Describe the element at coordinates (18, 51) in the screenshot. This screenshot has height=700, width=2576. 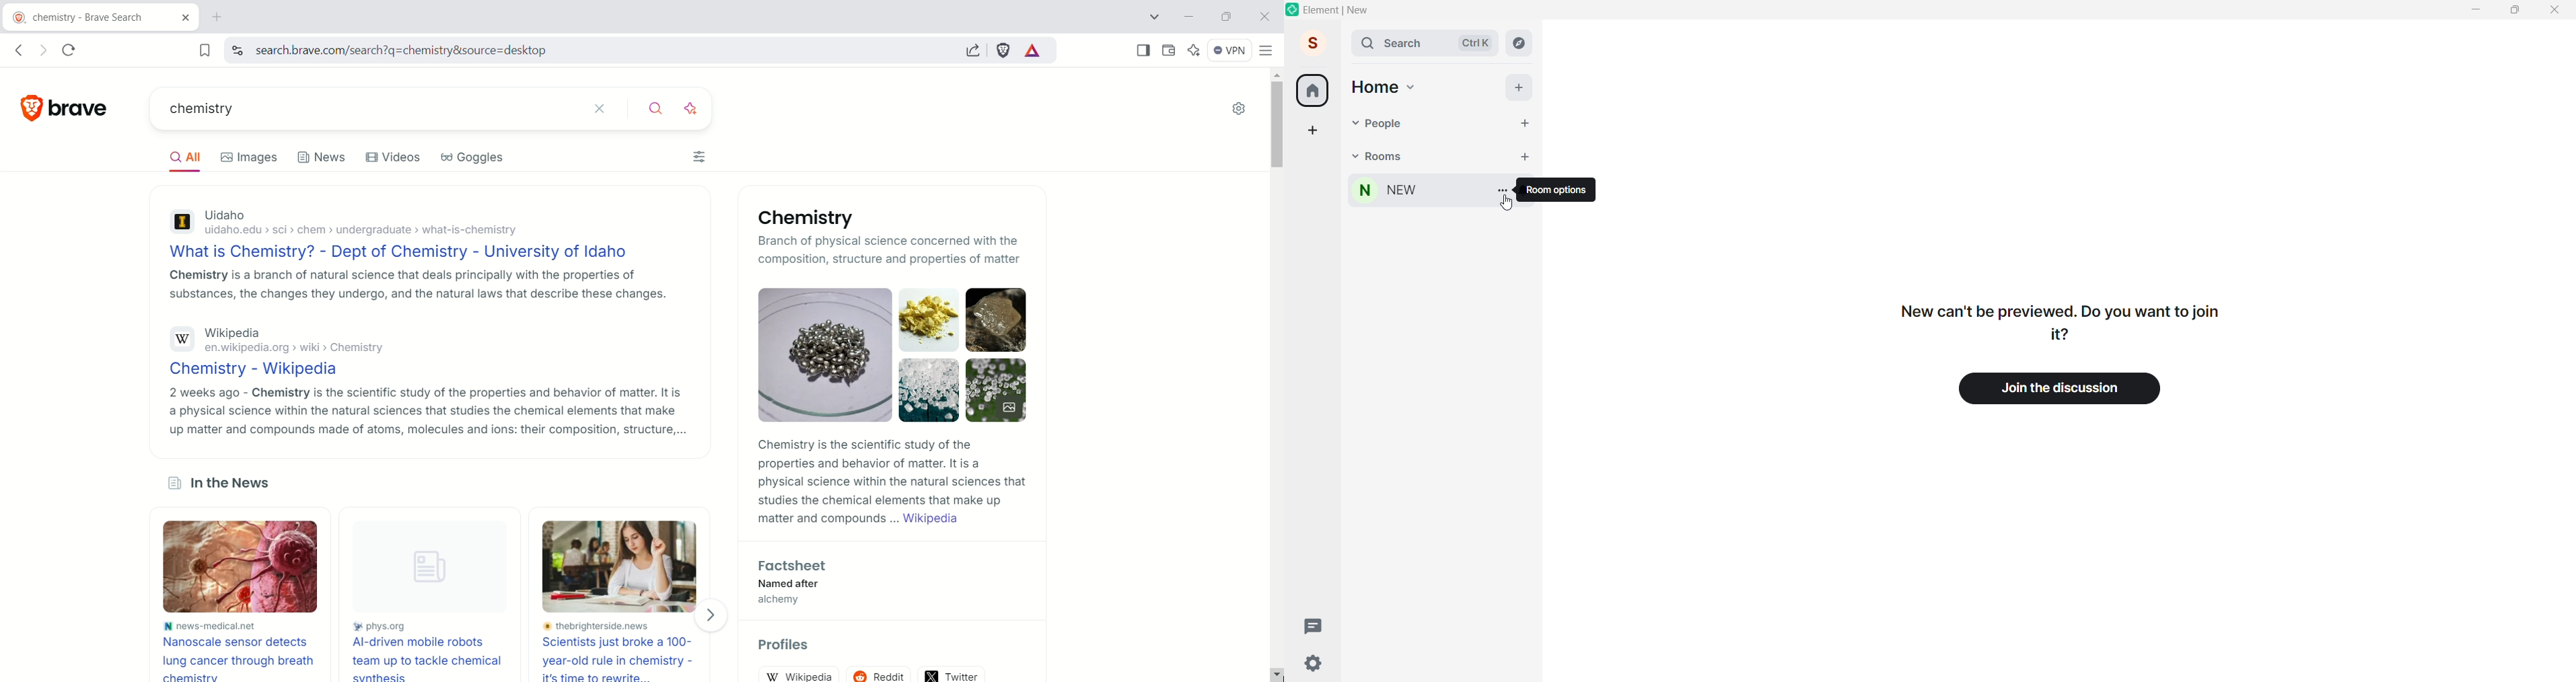
I see `go back` at that location.